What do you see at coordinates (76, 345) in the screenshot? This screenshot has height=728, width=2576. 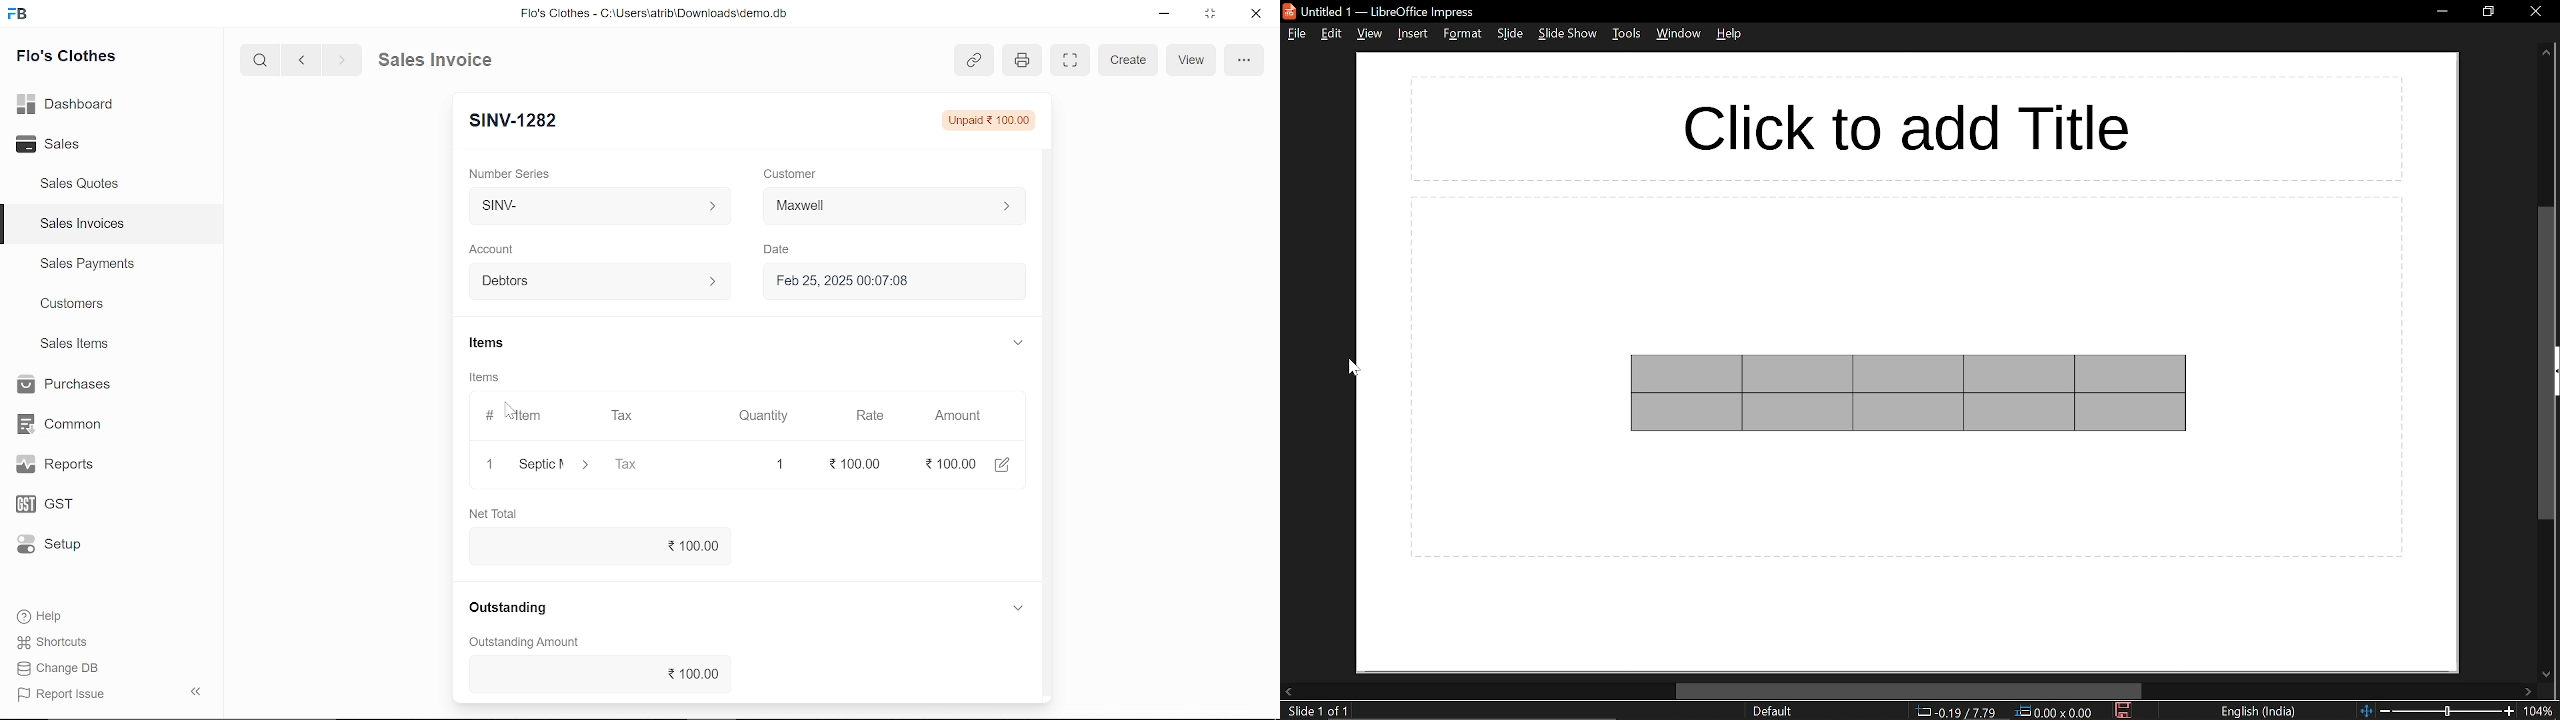 I see `Sales Items.` at bounding box center [76, 345].